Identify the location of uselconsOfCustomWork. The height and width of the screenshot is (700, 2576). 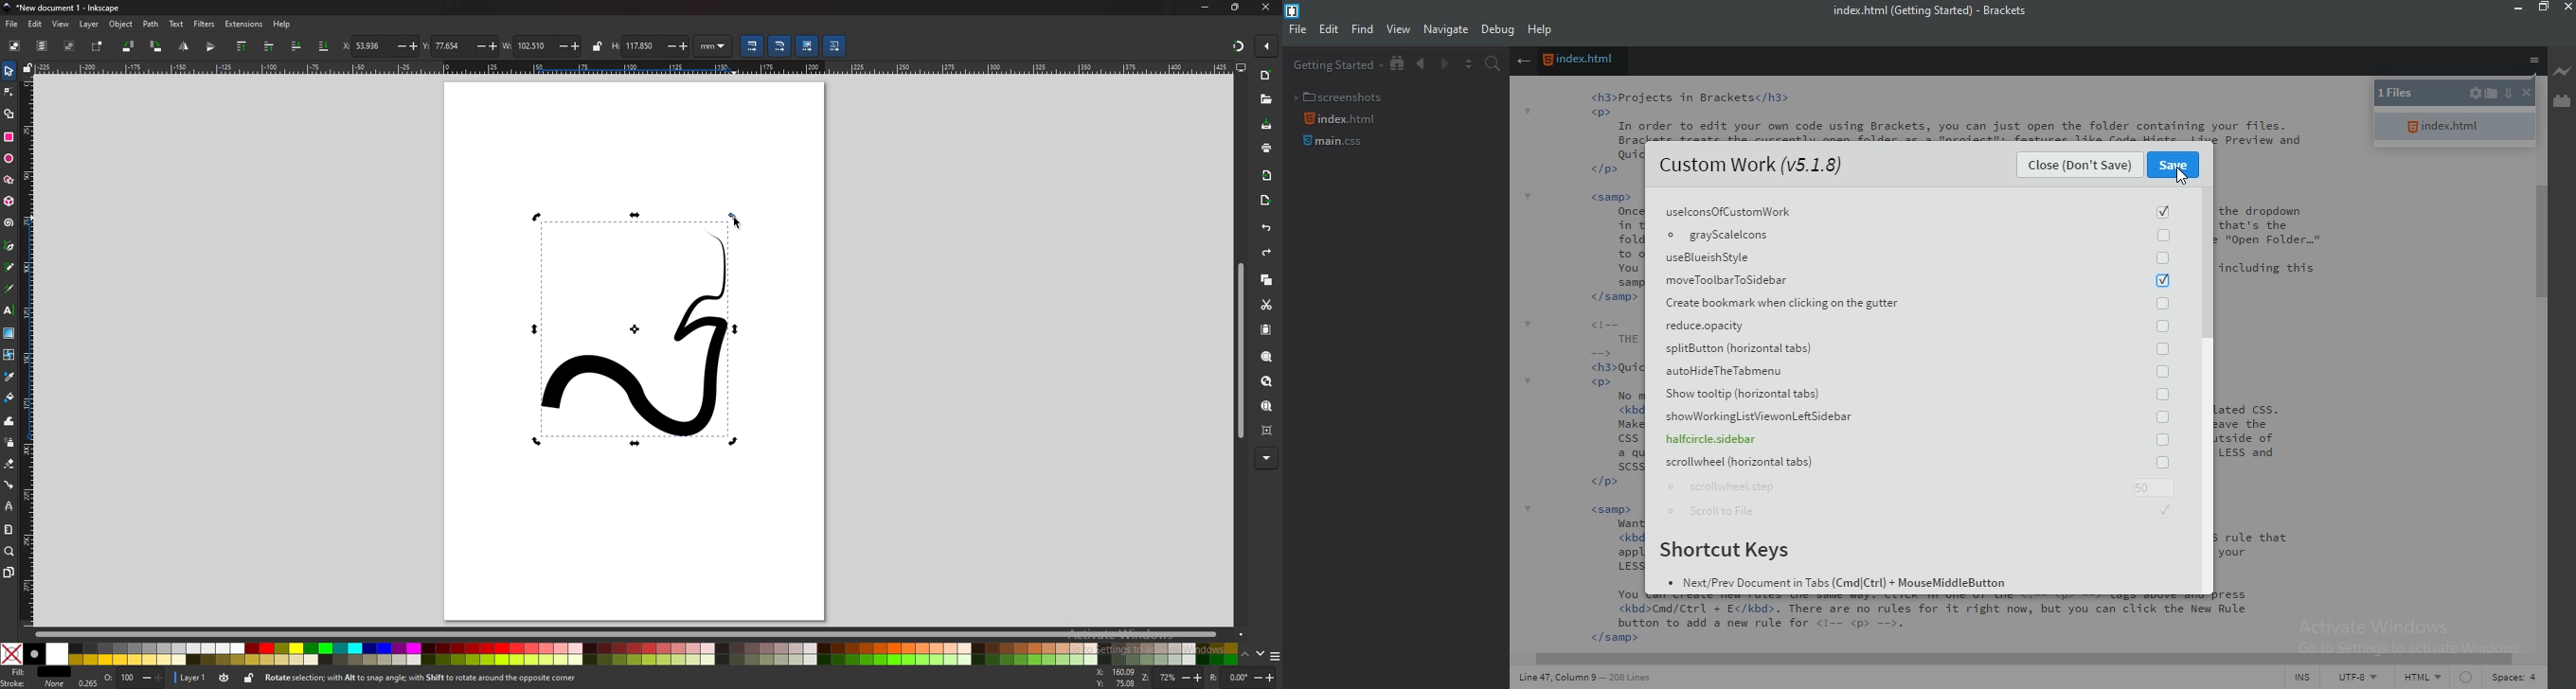
(1915, 210).